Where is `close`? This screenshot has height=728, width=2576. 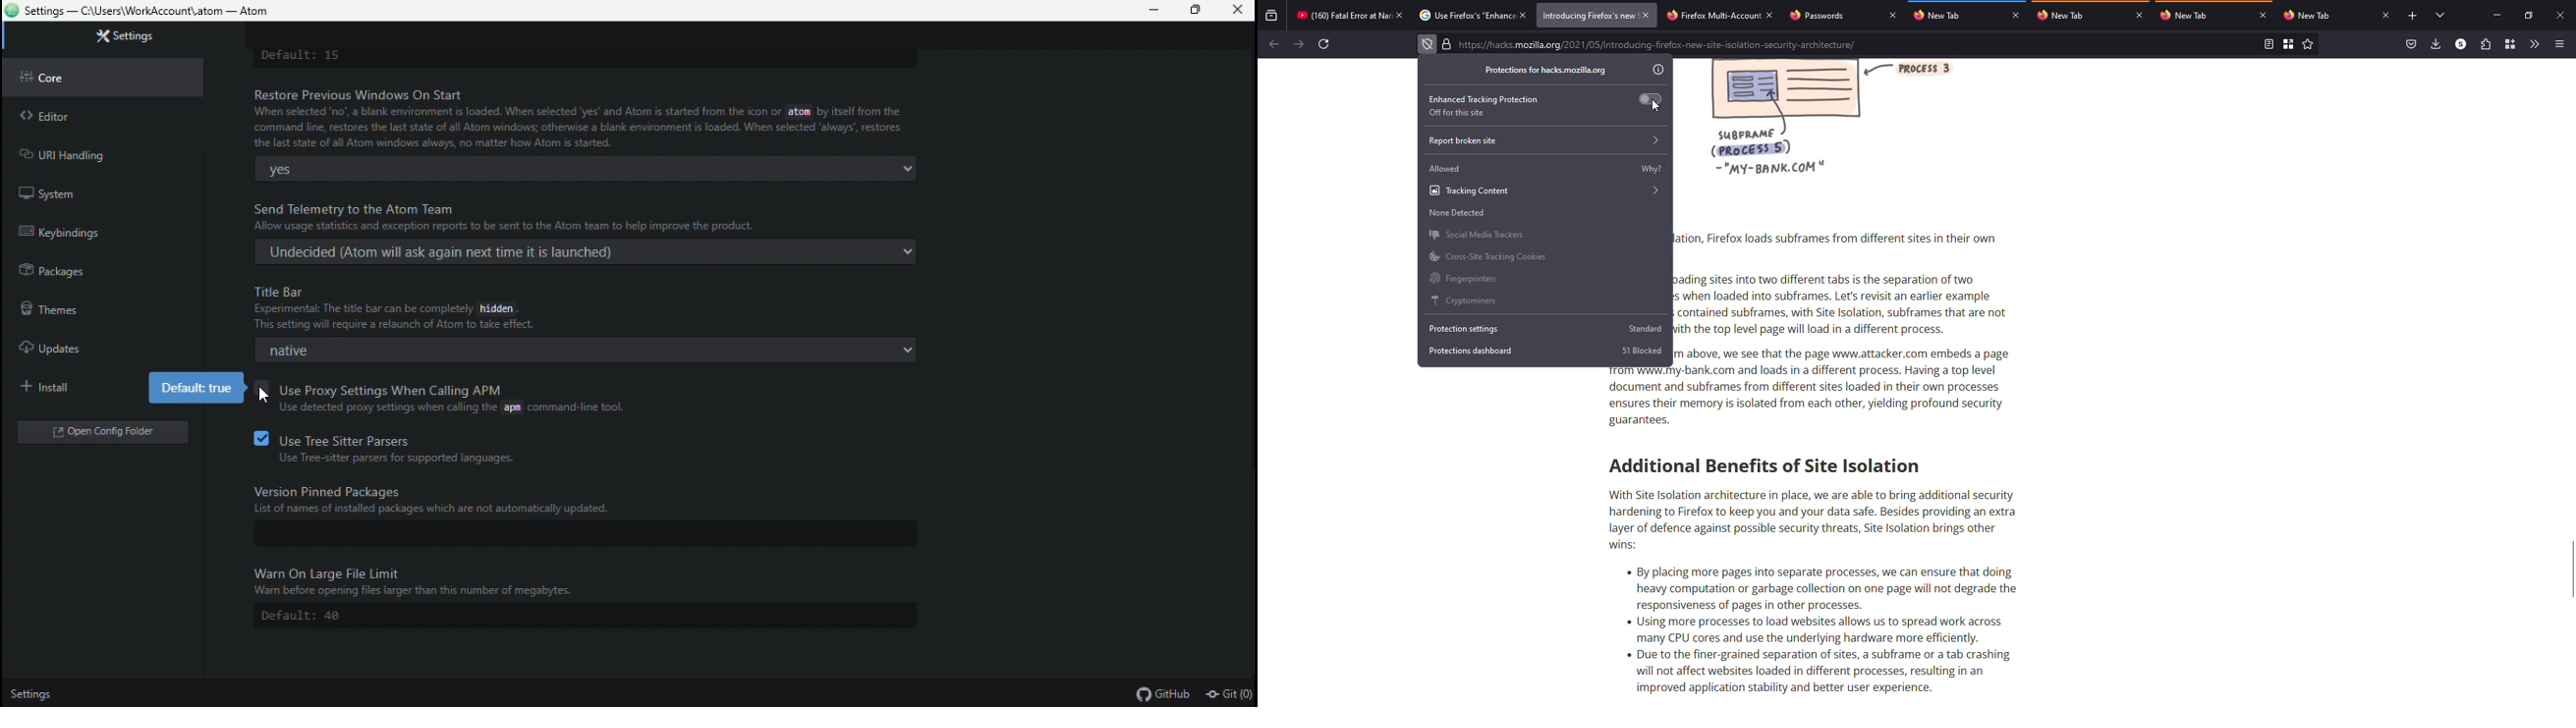 close is located at coordinates (2264, 16).